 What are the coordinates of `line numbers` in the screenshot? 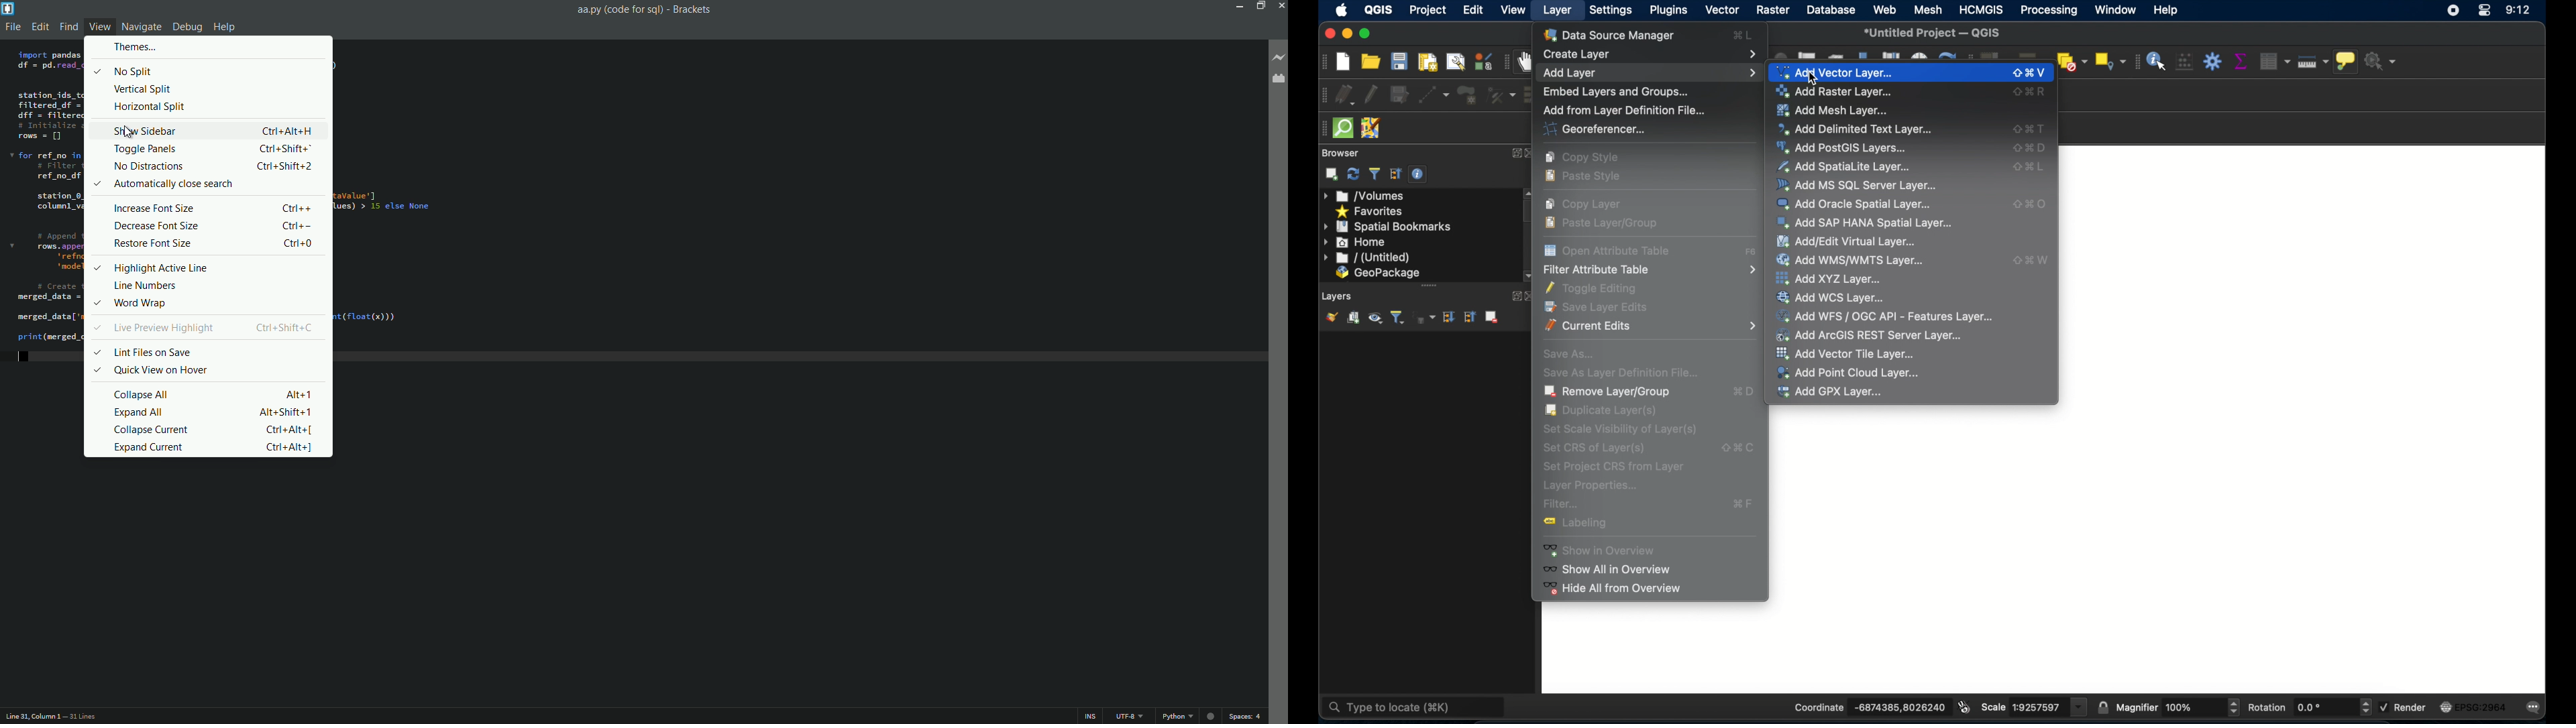 It's located at (146, 286).